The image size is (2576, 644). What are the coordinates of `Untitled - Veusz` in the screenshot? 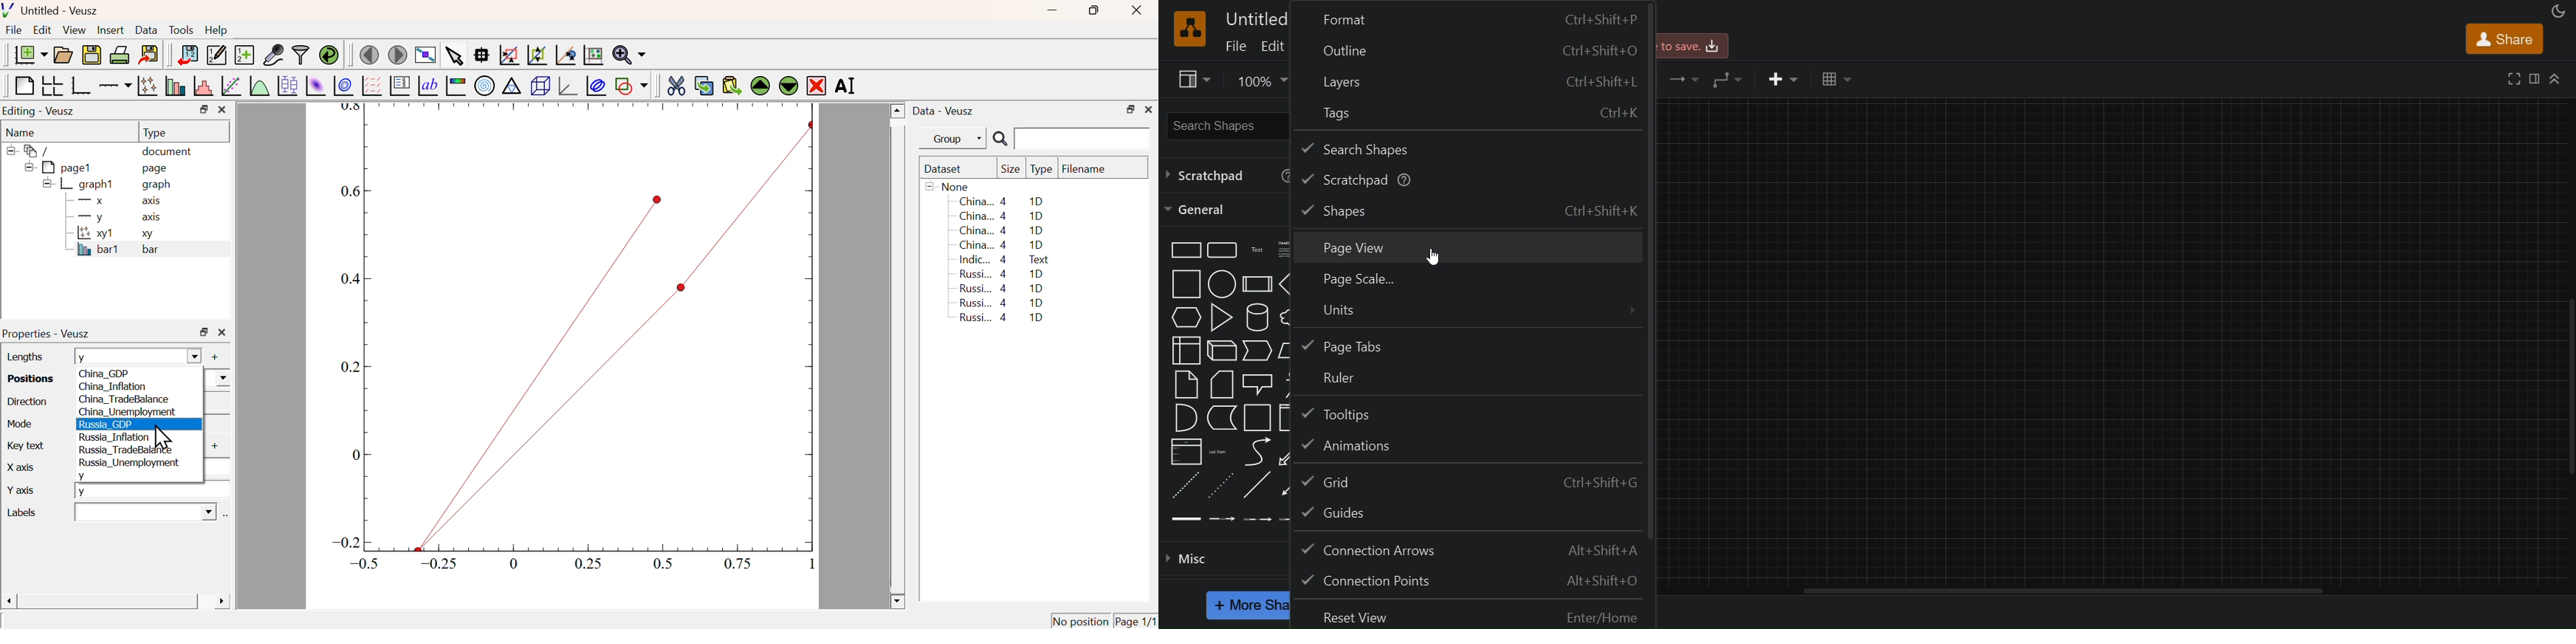 It's located at (53, 11).